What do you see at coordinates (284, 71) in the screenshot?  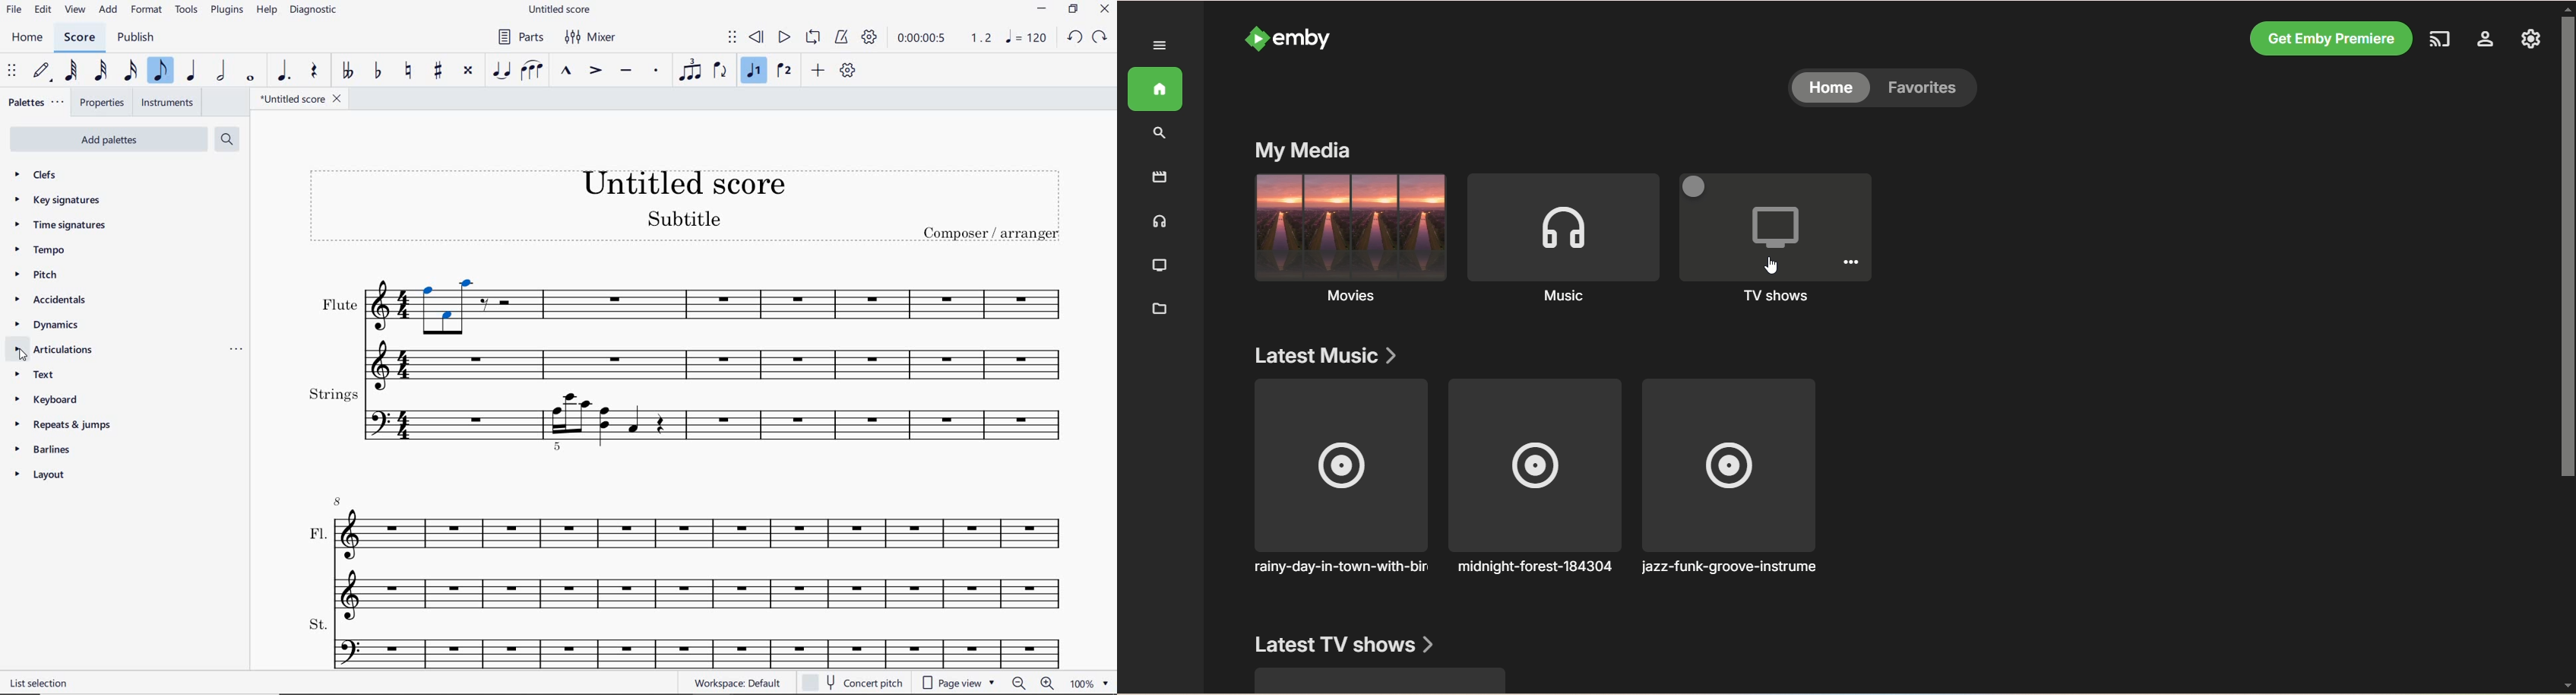 I see `AUGMENTATION DOT` at bounding box center [284, 71].